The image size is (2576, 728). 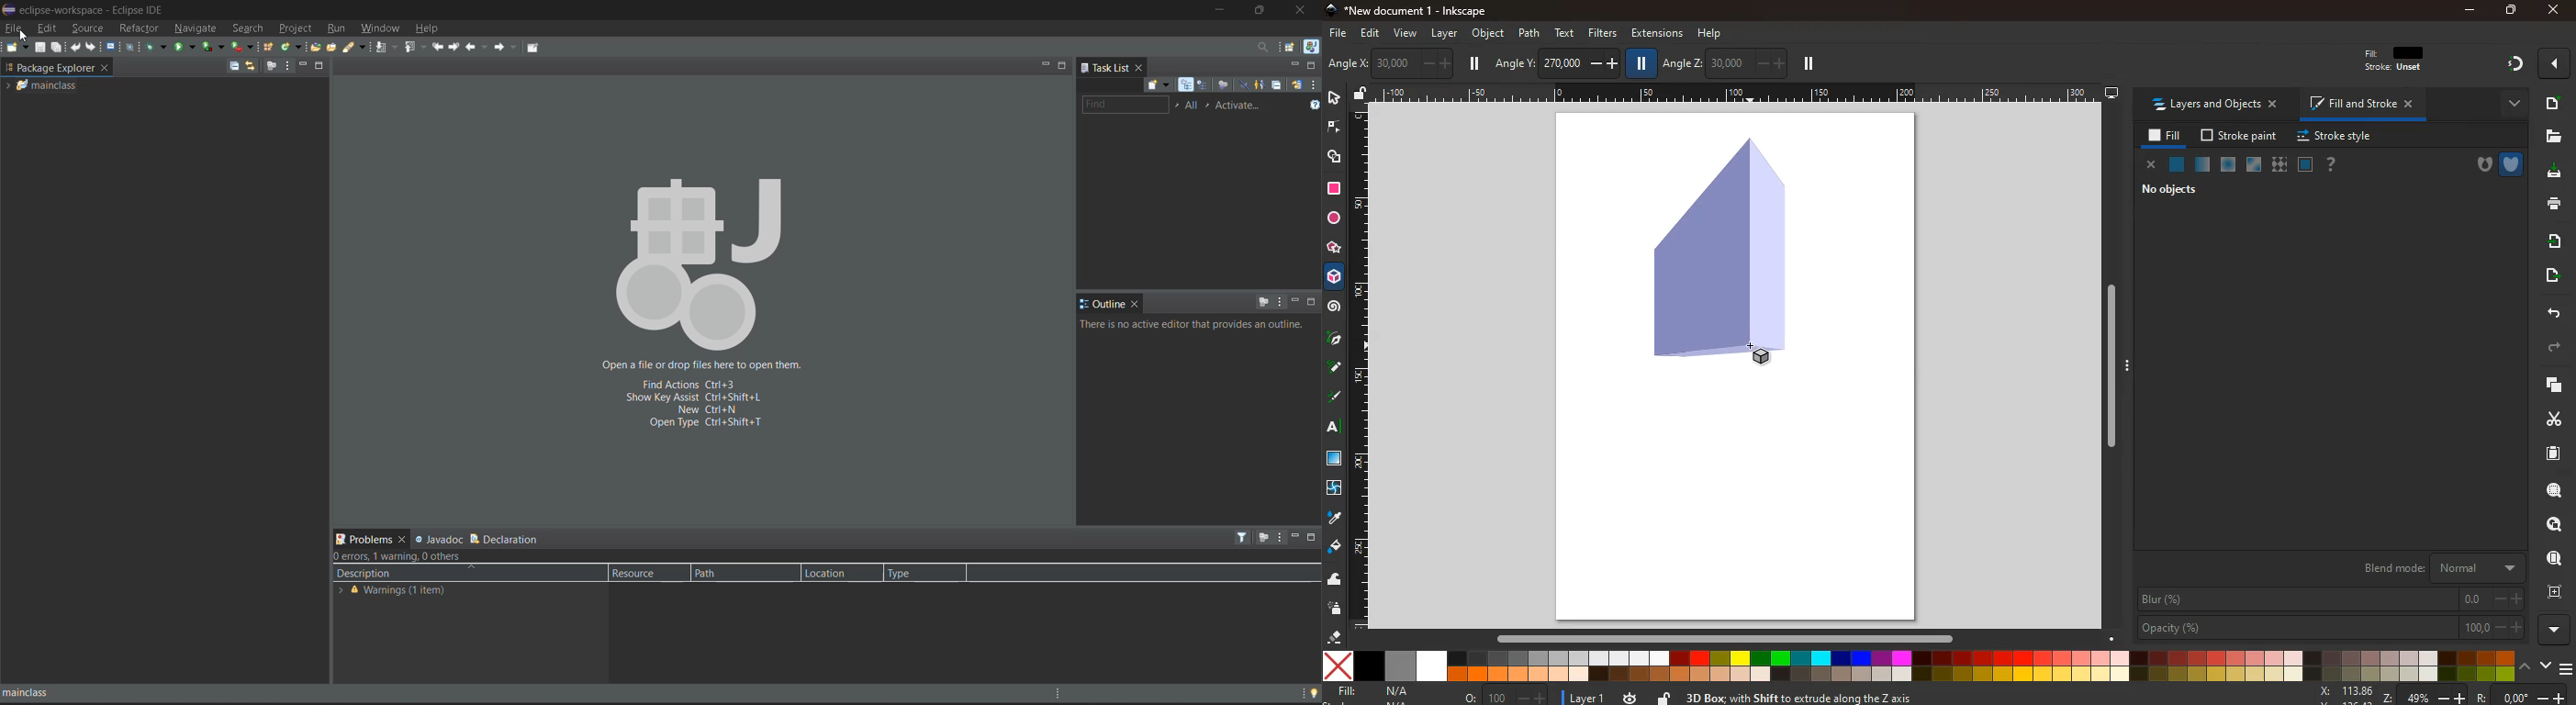 What do you see at coordinates (242, 46) in the screenshot?
I see `run last tool` at bounding box center [242, 46].